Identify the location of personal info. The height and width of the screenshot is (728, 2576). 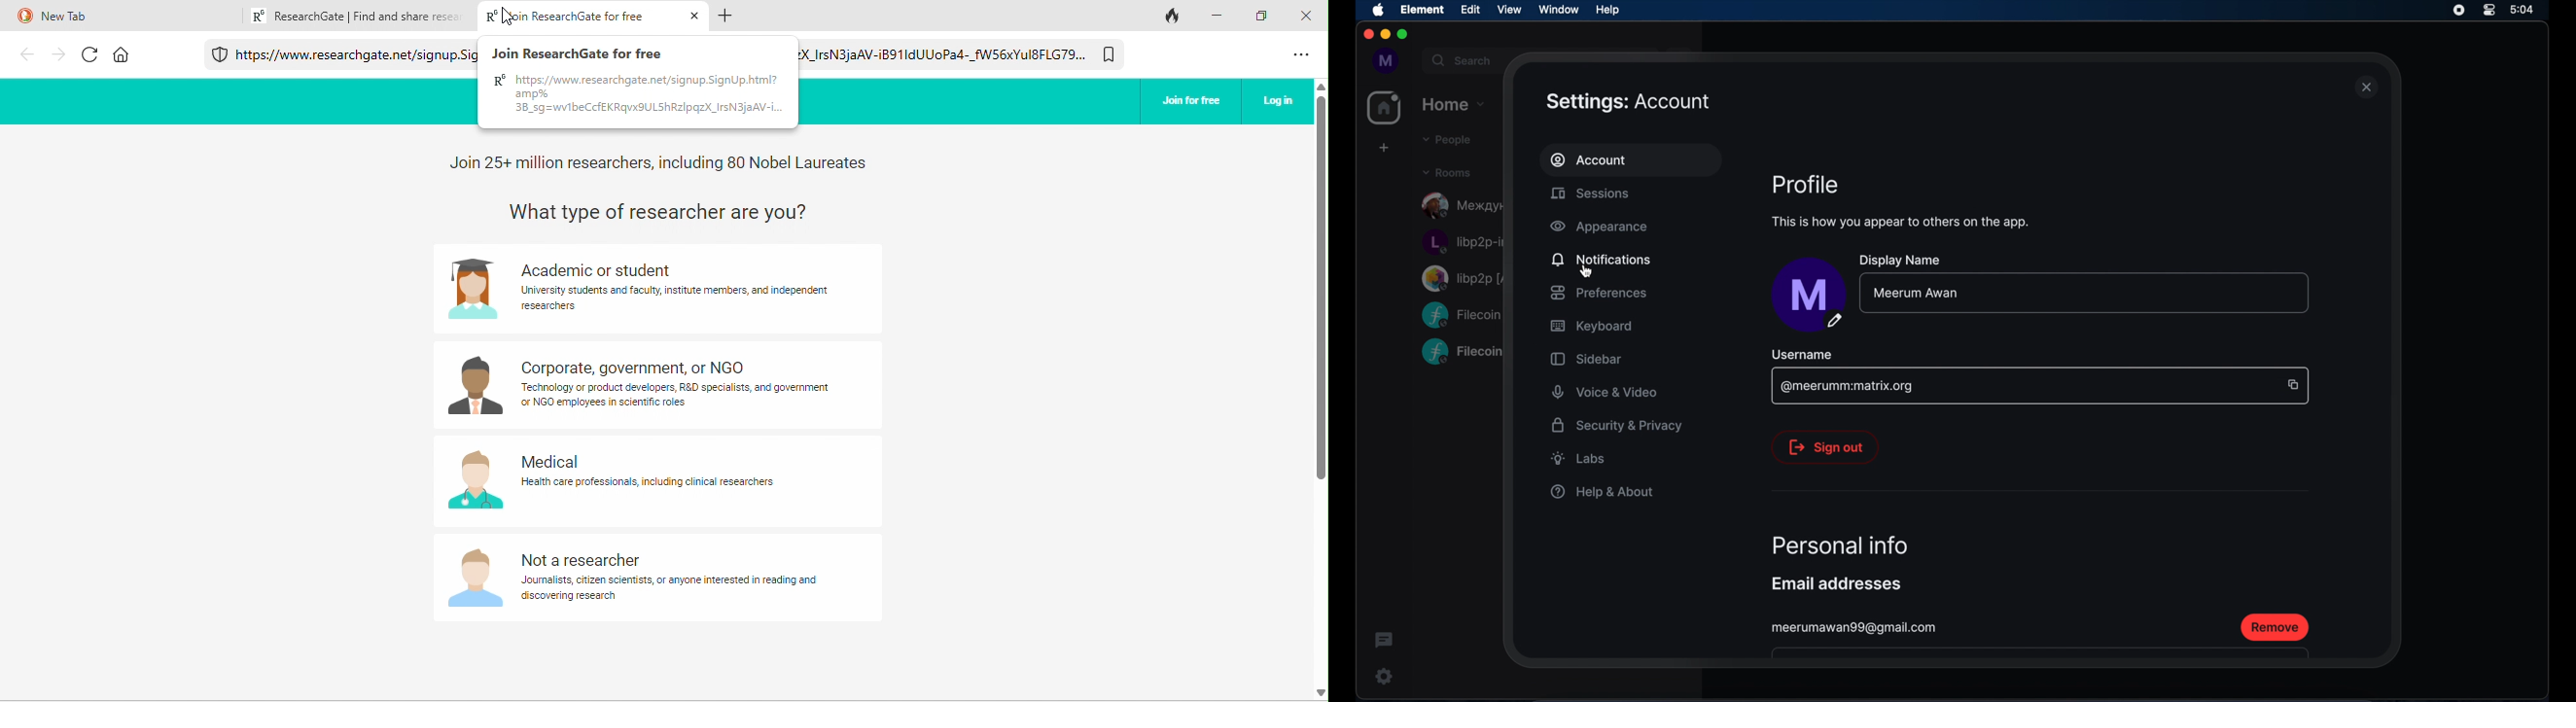
(1840, 545).